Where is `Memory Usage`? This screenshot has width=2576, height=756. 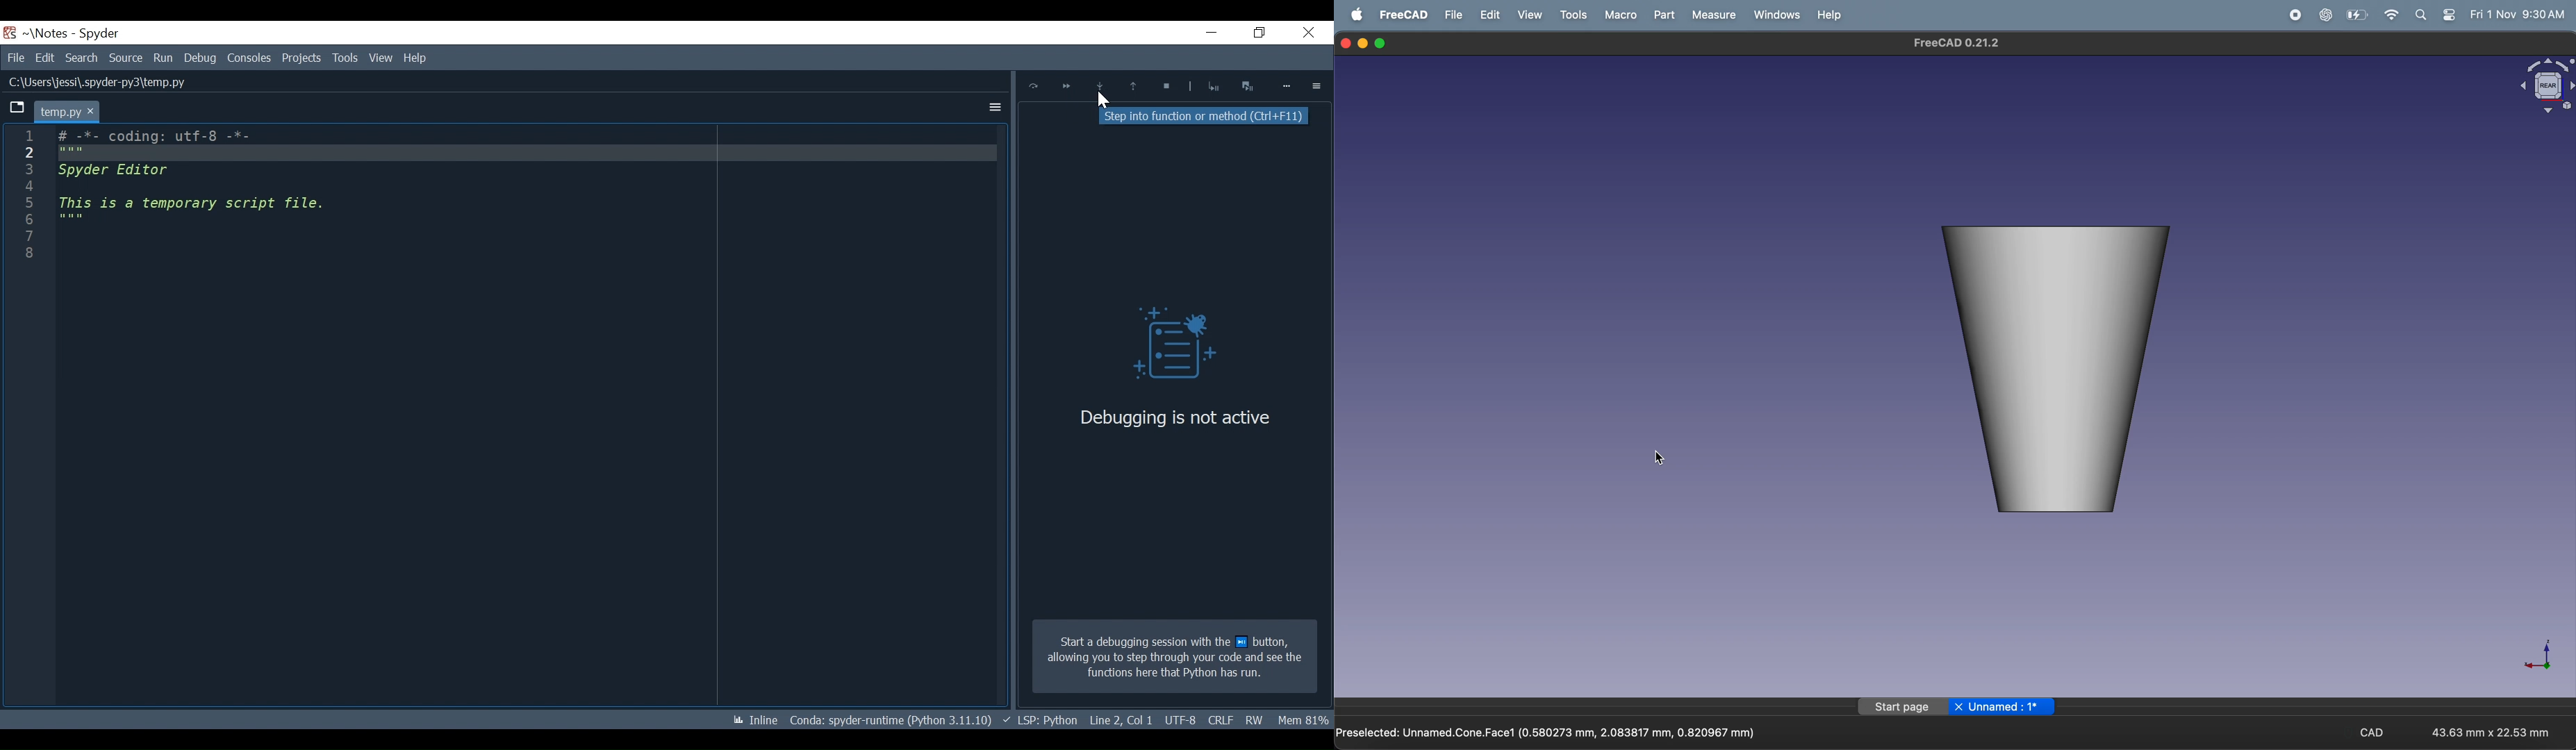
Memory Usage is located at coordinates (1305, 719).